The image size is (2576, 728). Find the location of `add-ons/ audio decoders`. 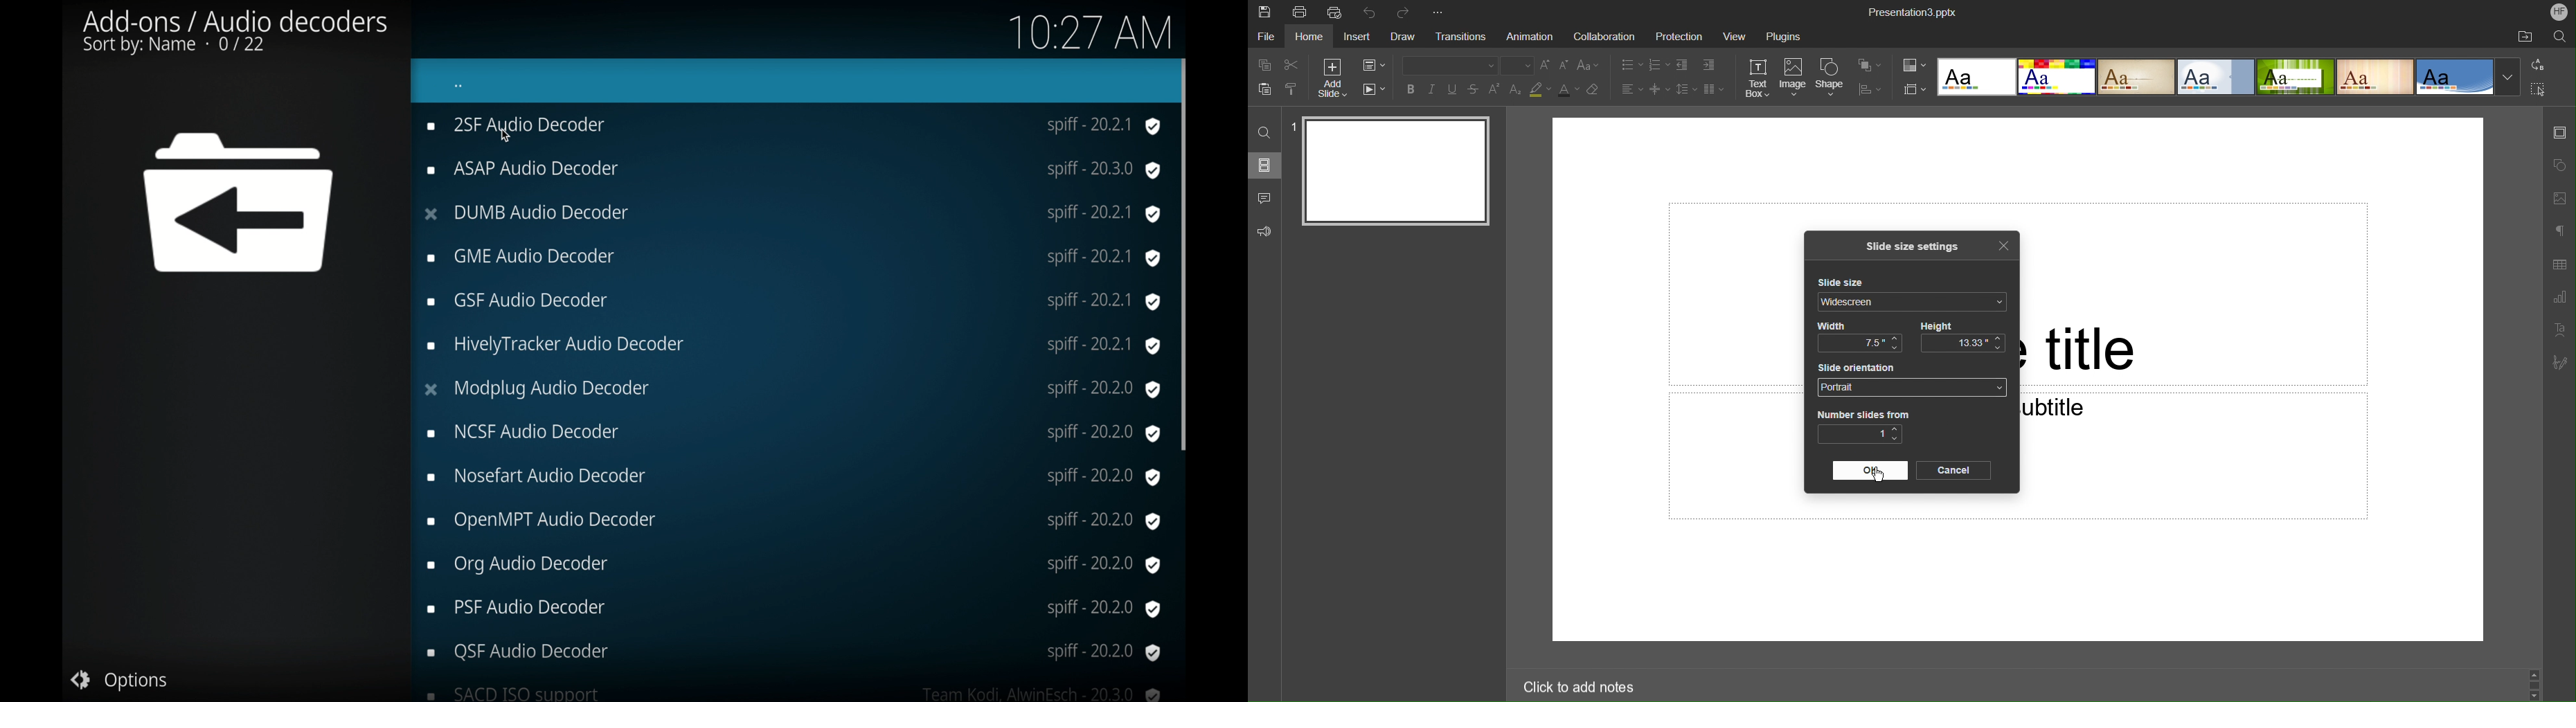

add-ons/ audio decoders is located at coordinates (235, 32).